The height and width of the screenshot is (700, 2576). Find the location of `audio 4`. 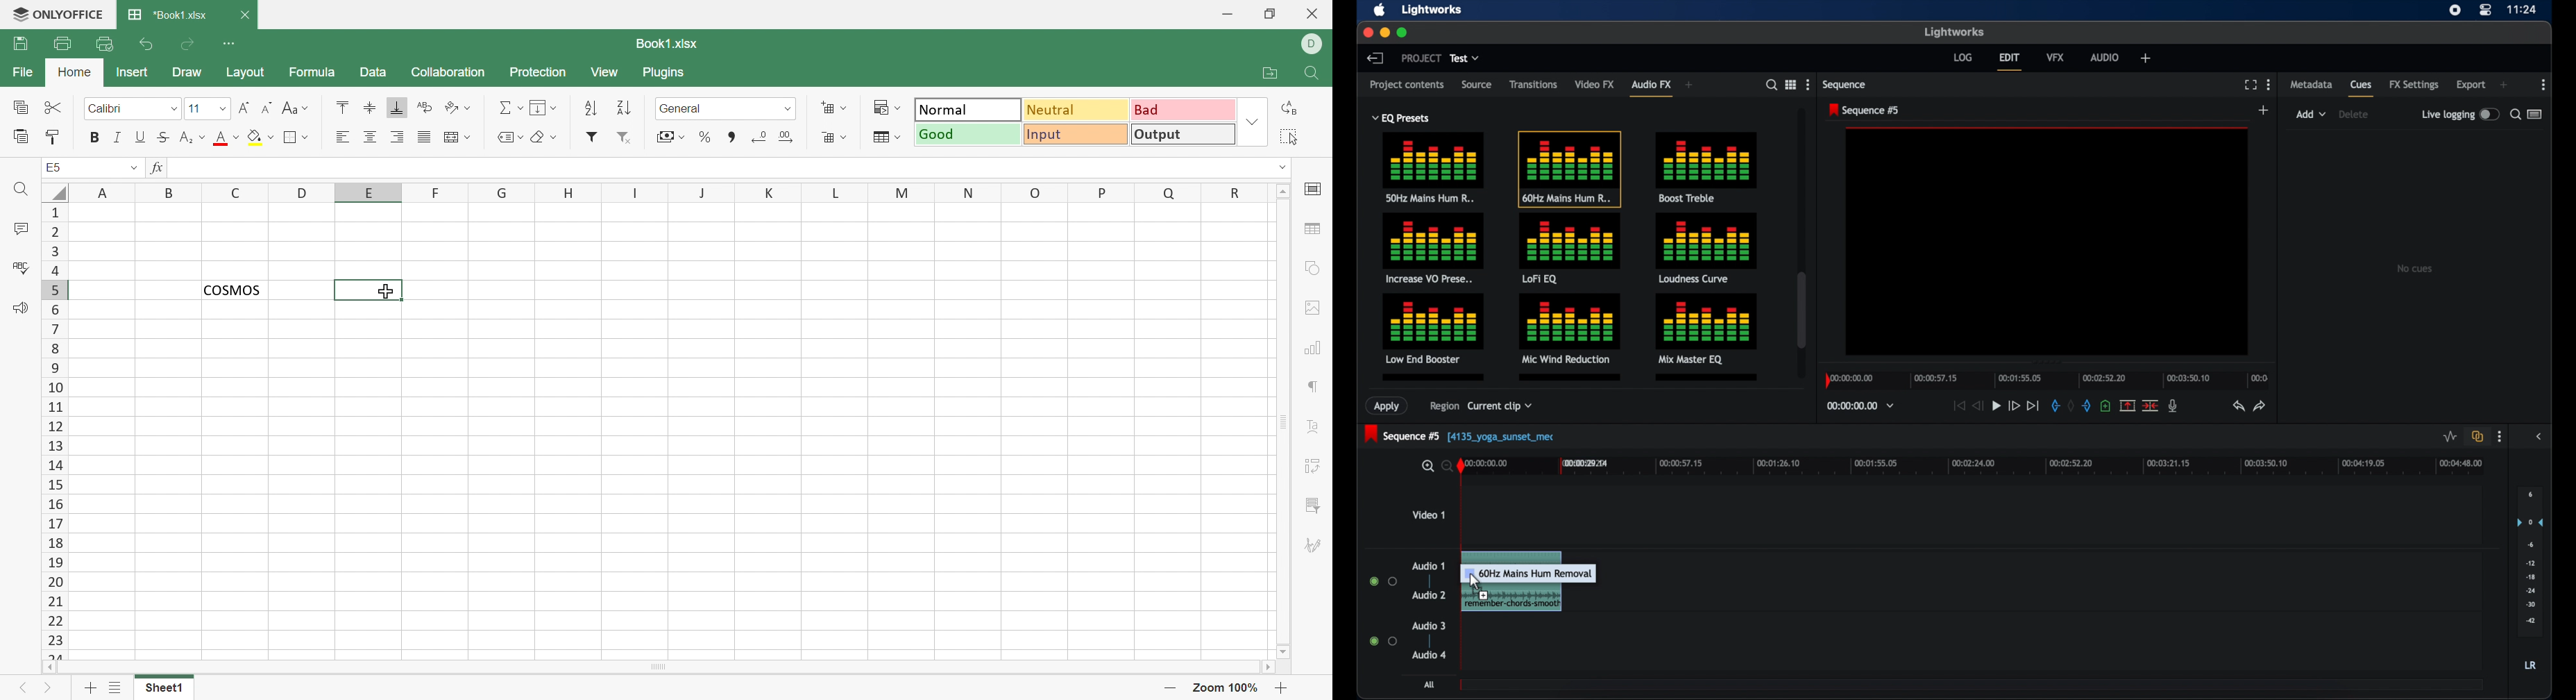

audio 4 is located at coordinates (1430, 655).